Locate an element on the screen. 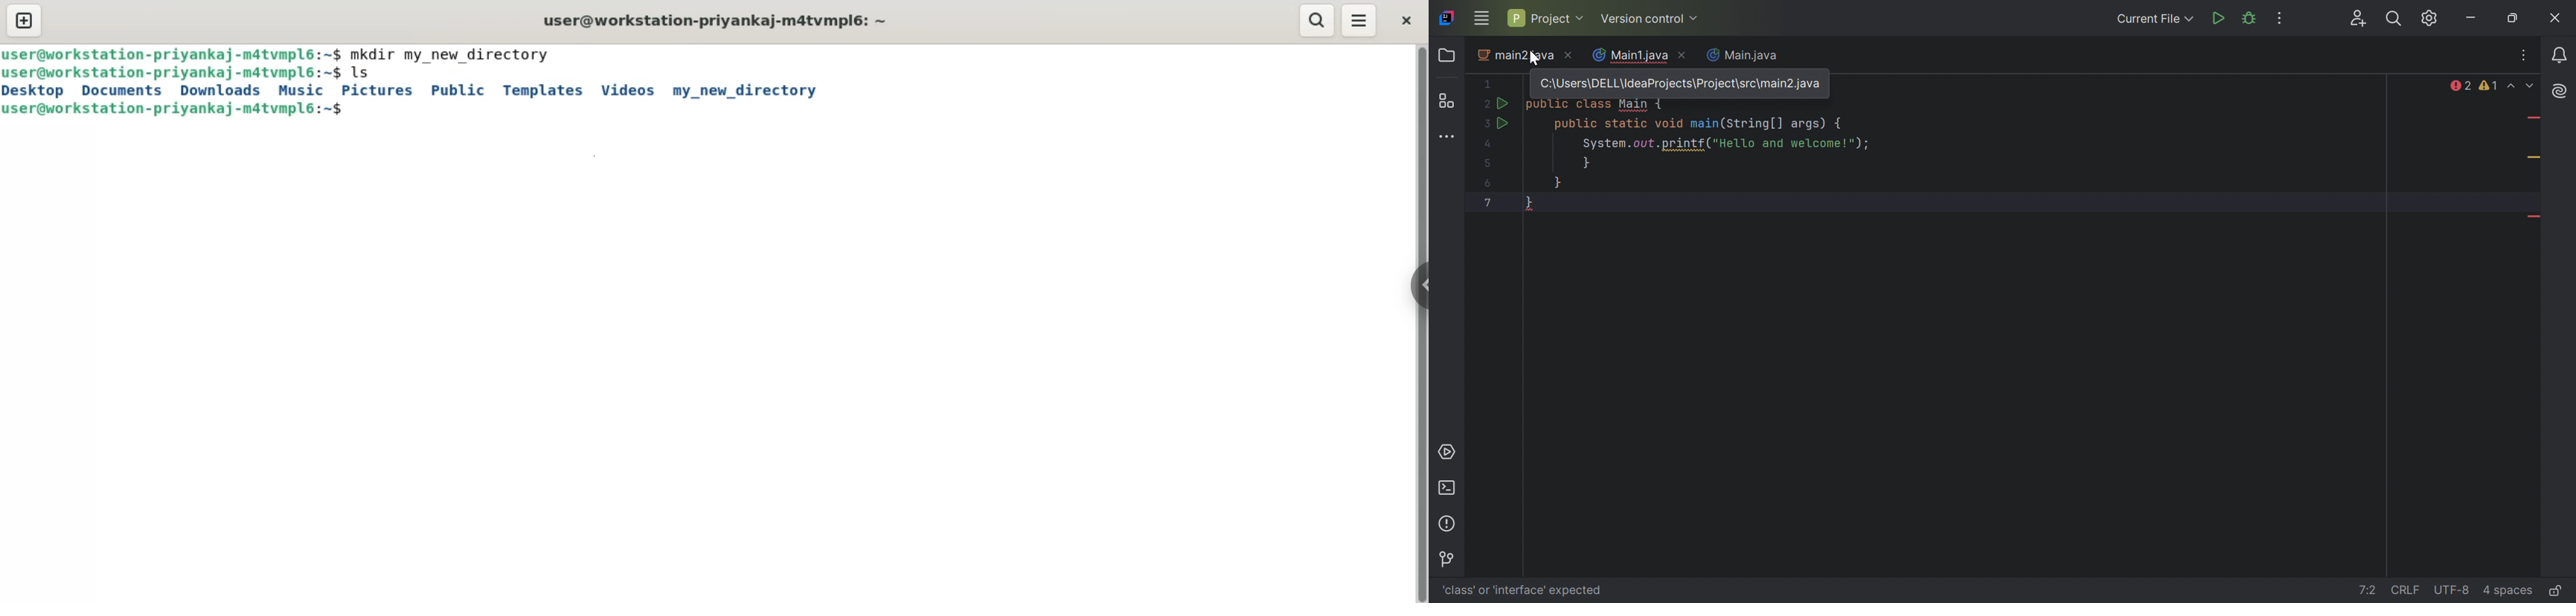 This screenshot has height=616, width=2576. documents is located at coordinates (122, 90).